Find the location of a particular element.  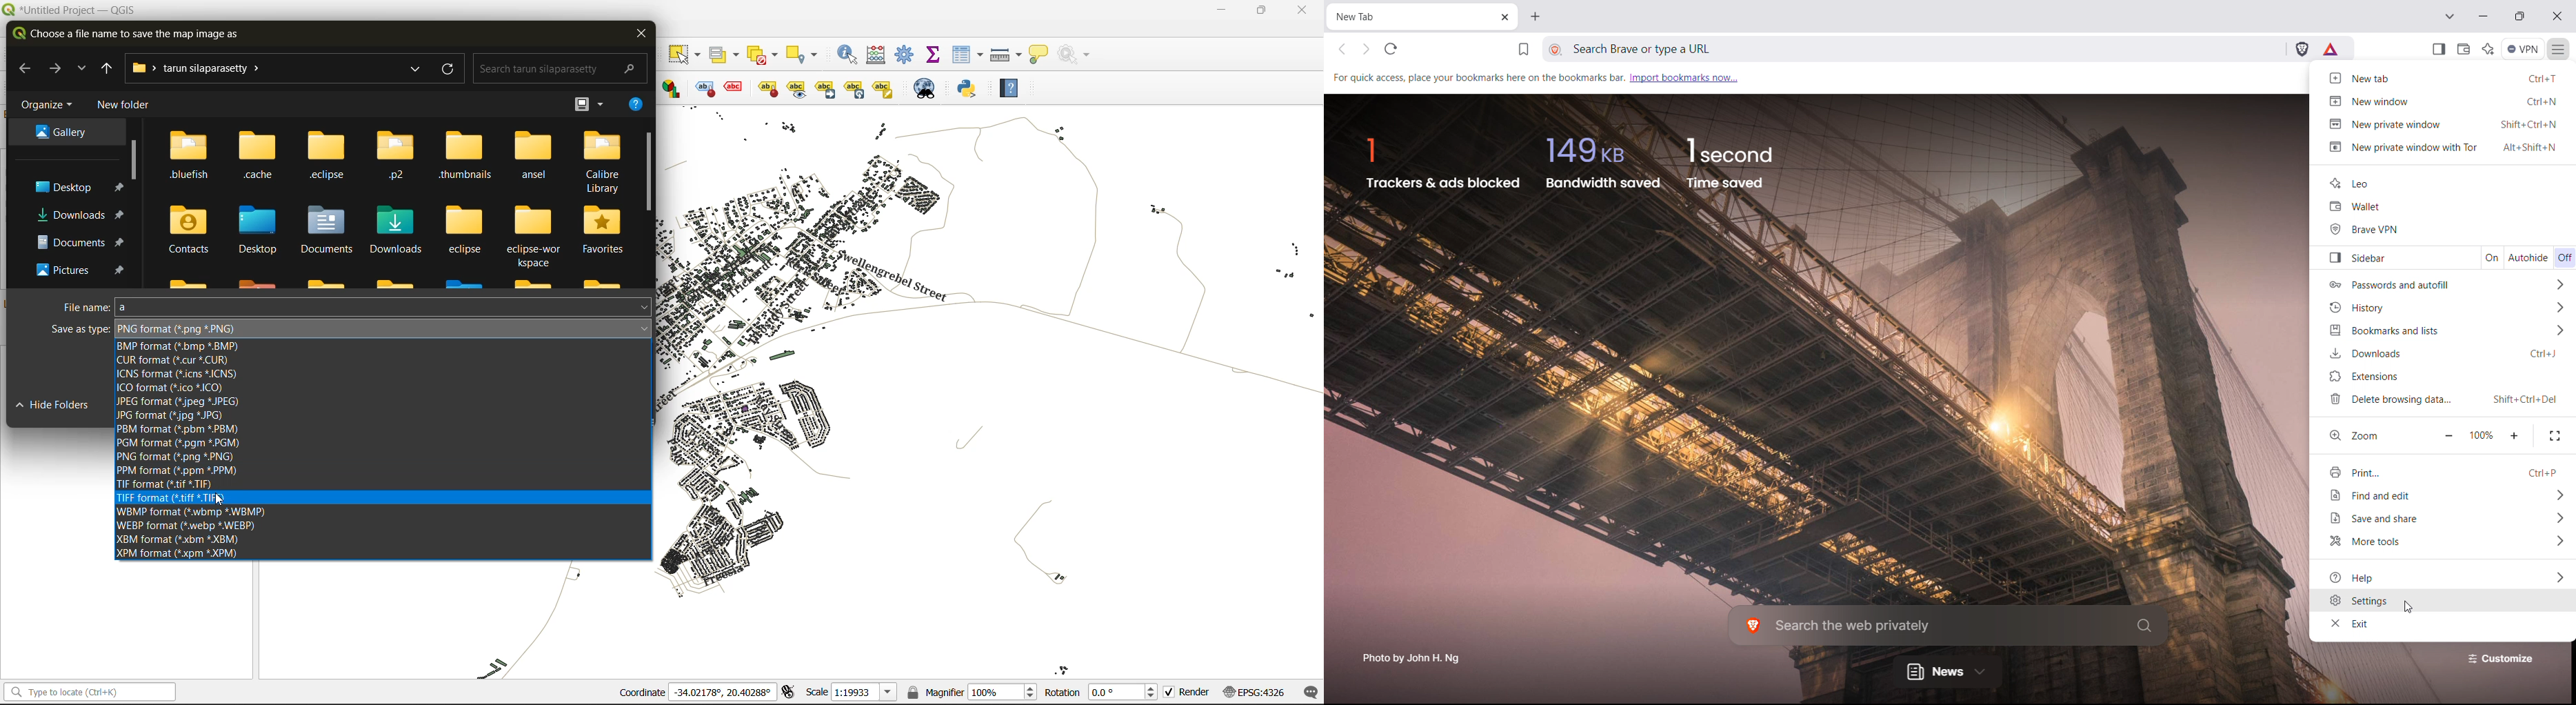

fullscreen is located at coordinates (2555, 434).